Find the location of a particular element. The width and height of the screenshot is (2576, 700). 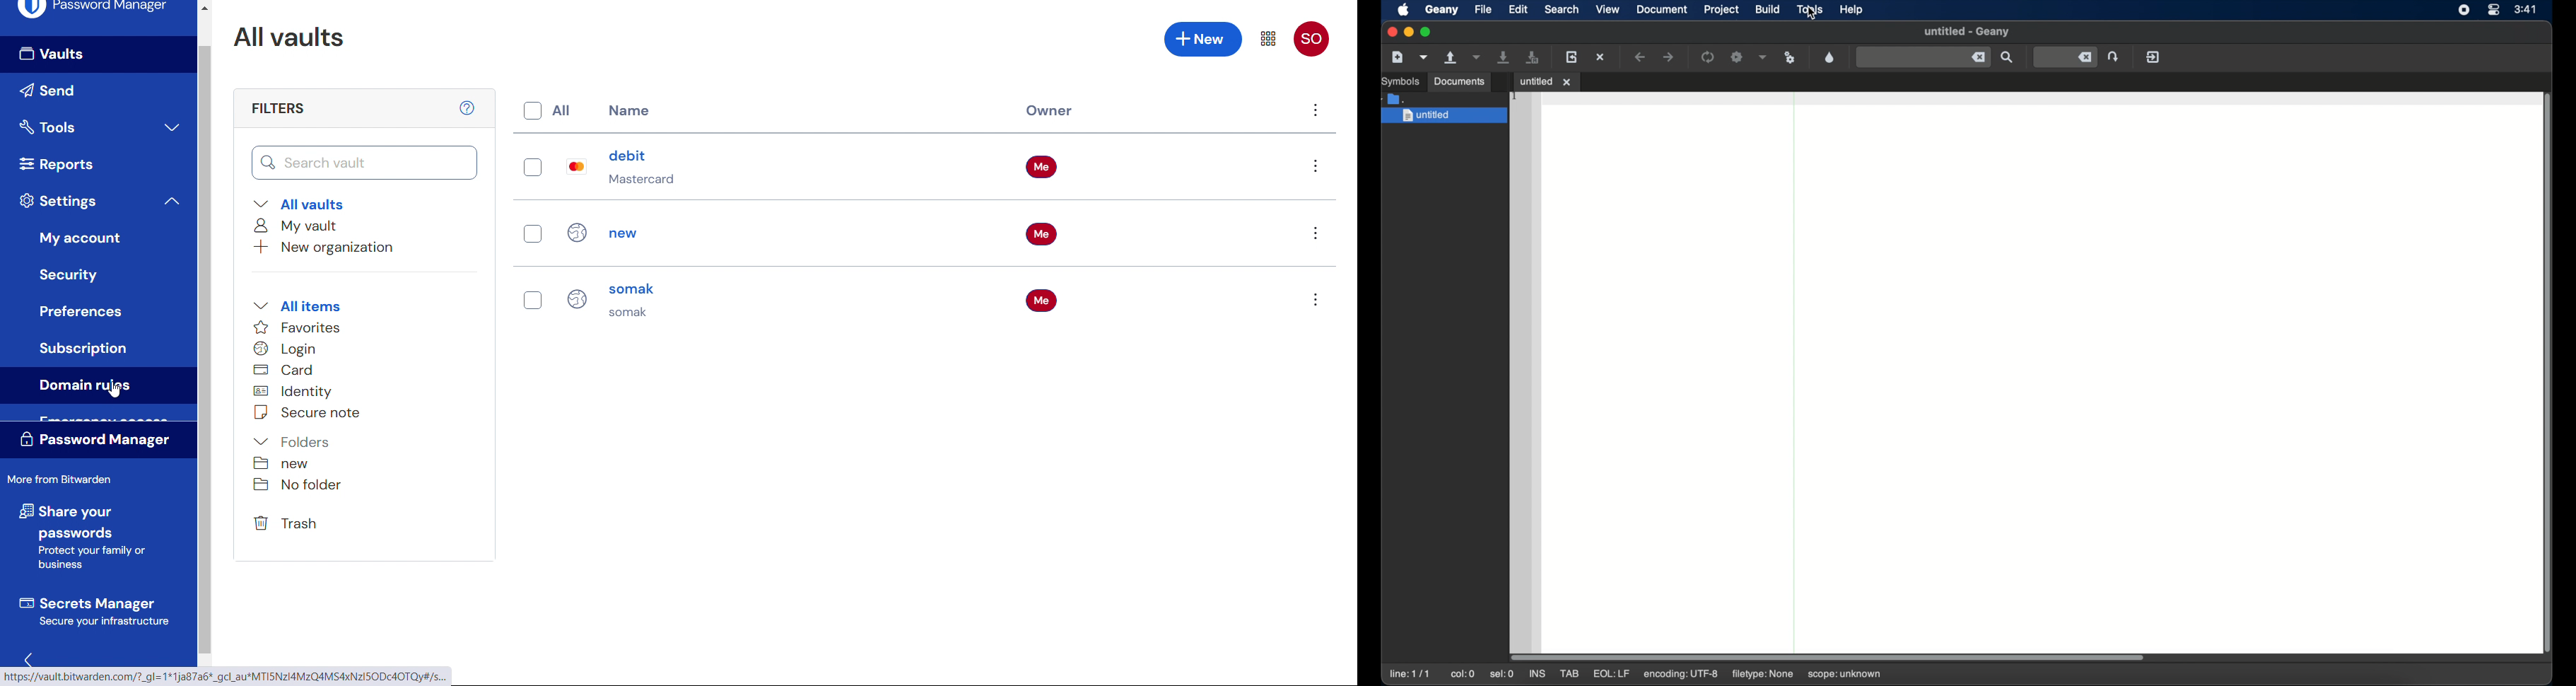

reports  is located at coordinates (57, 163).